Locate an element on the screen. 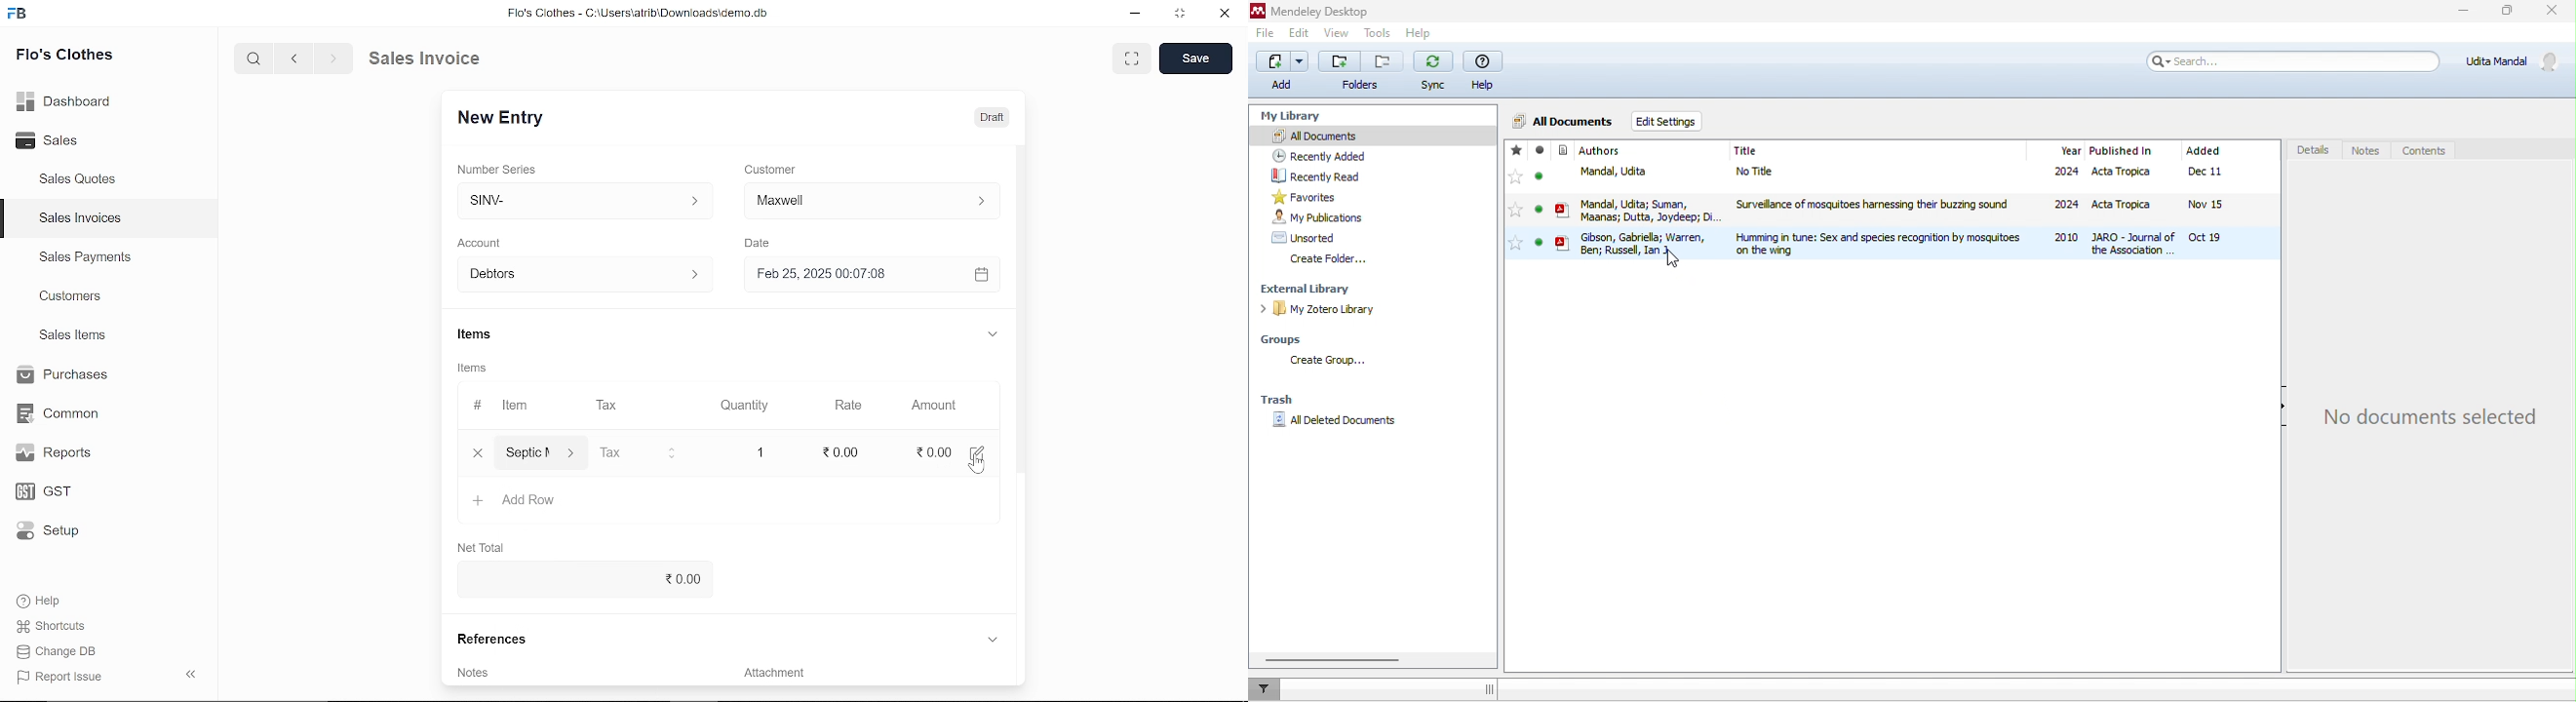  close is located at coordinates (1223, 12).